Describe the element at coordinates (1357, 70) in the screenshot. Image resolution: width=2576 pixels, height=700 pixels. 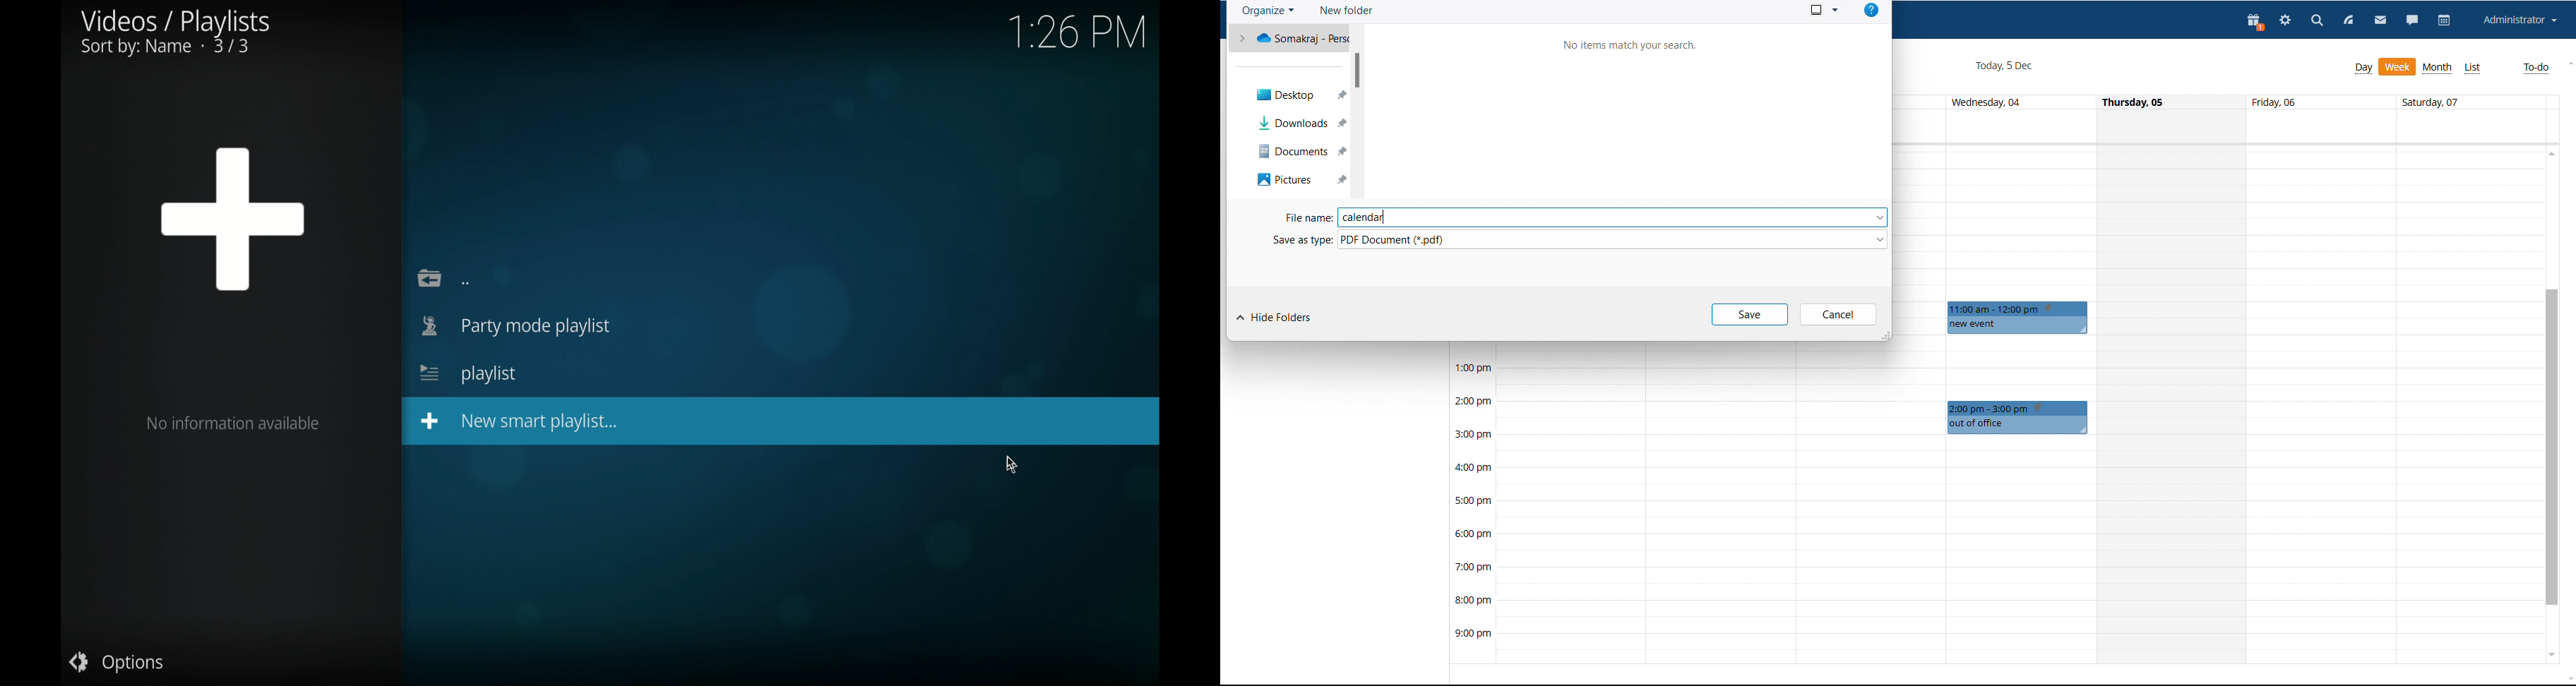
I see `scrollbar` at that location.